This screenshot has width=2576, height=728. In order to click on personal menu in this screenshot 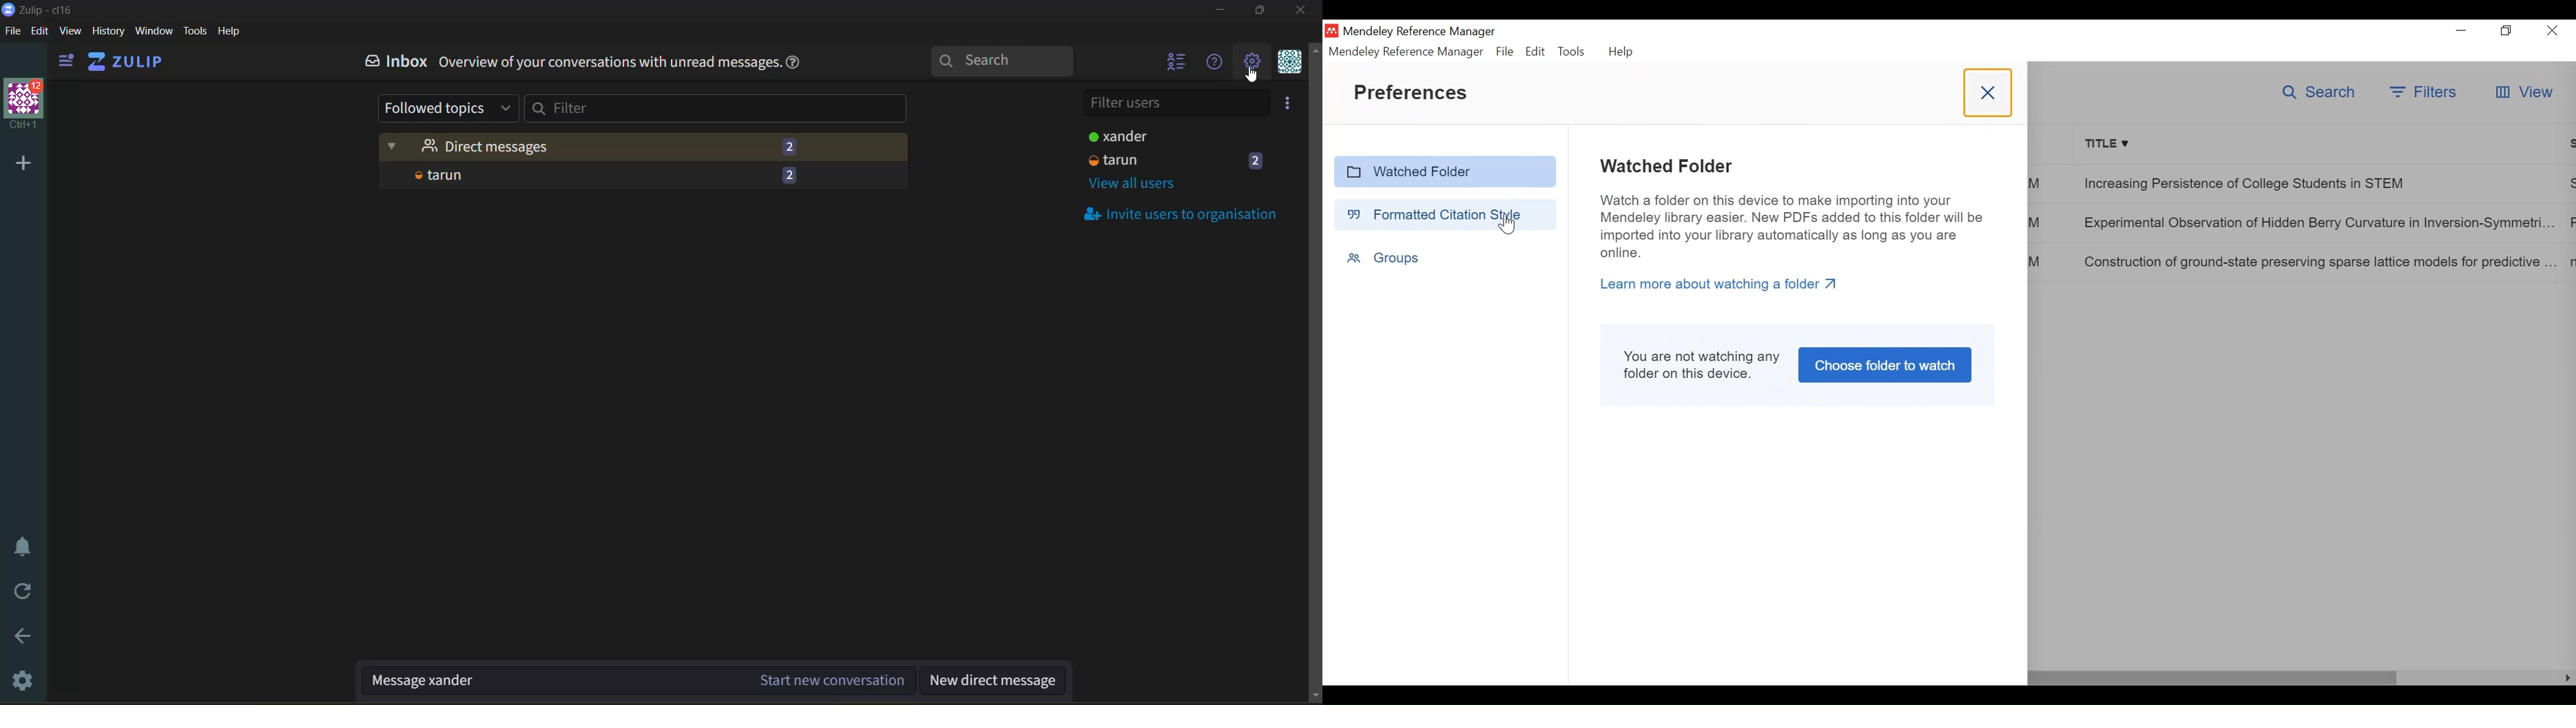, I will do `click(1287, 63)`.